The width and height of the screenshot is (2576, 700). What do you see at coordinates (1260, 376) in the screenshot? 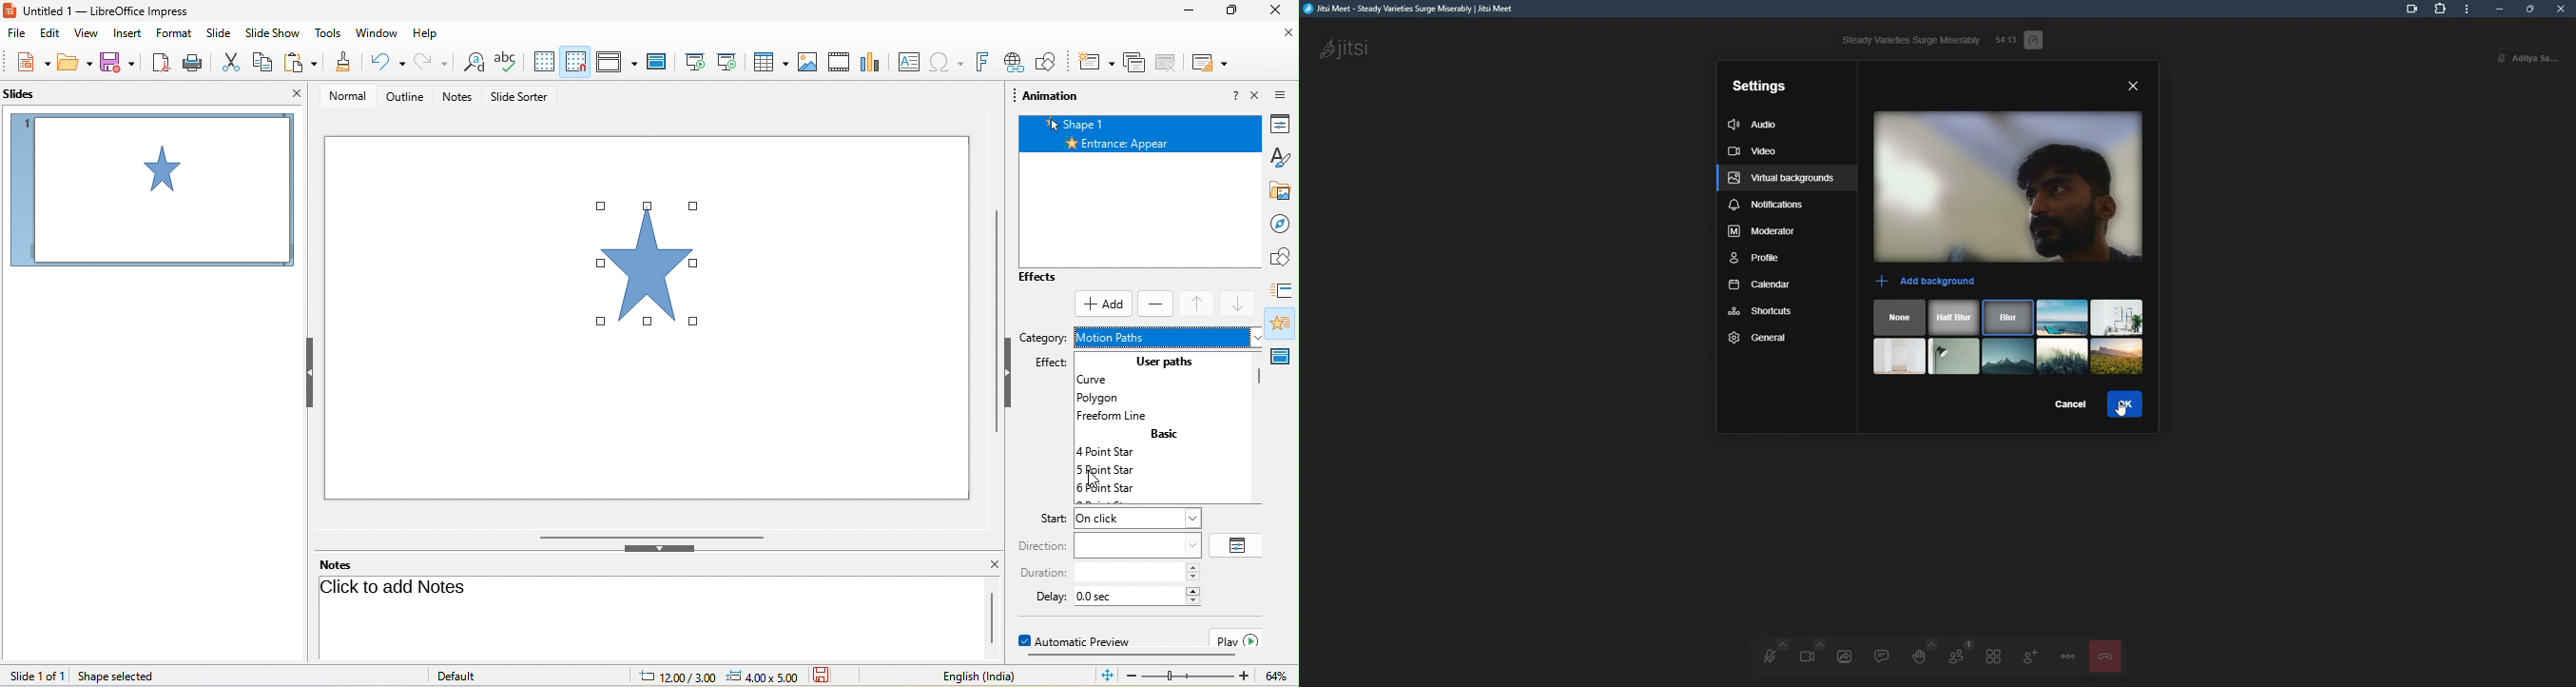
I see `scrollbar` at bounding box center [1260, 376].